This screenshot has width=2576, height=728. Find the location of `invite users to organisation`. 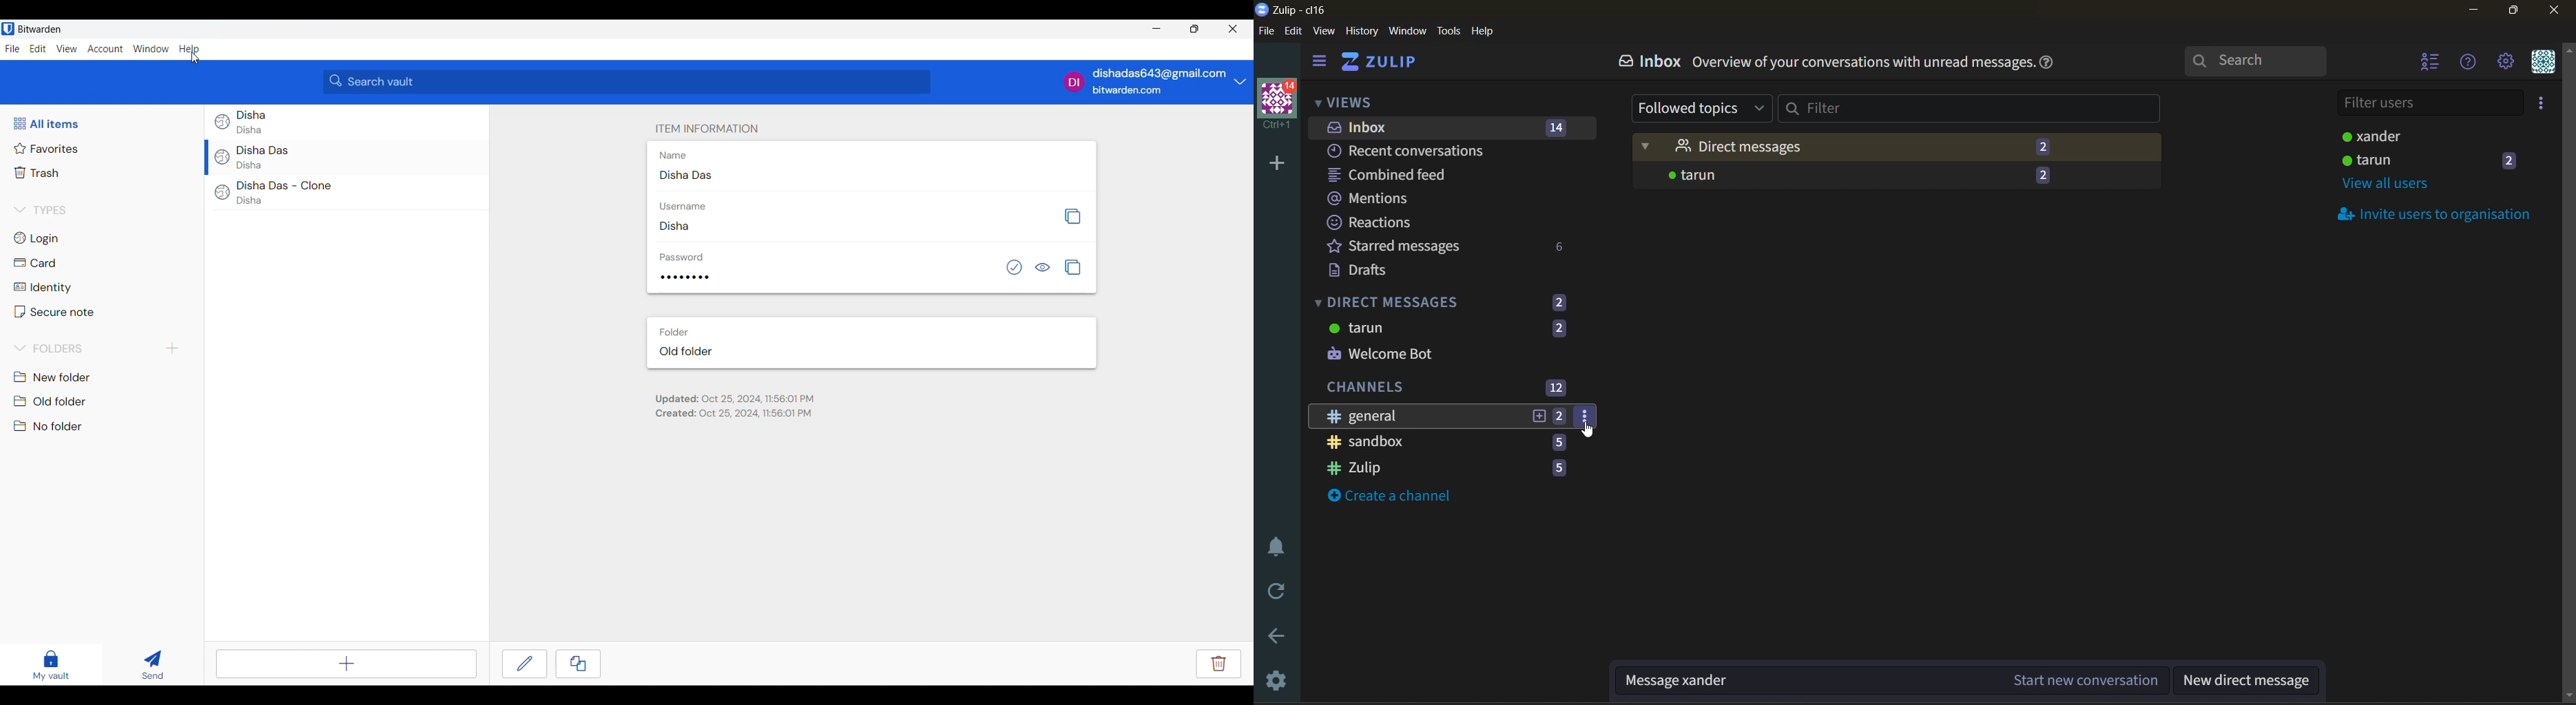

invite users to organisation is located at coordinates (2542, 105).